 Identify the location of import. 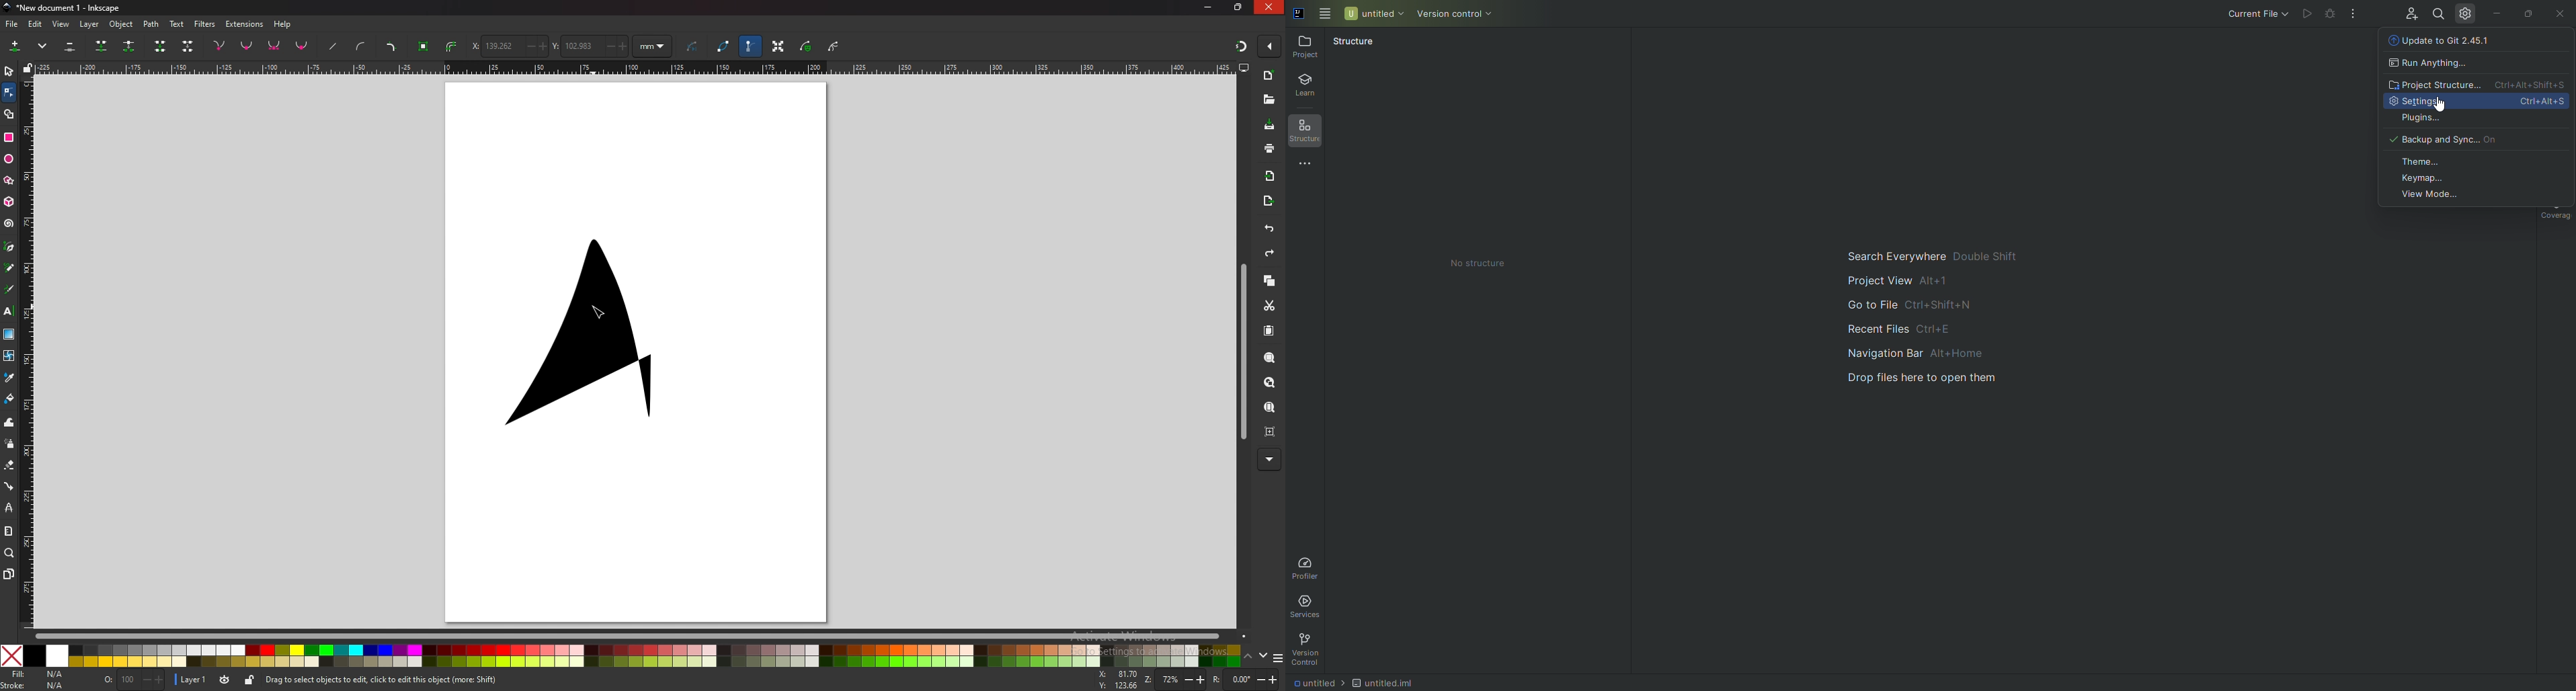
(1271, 177).